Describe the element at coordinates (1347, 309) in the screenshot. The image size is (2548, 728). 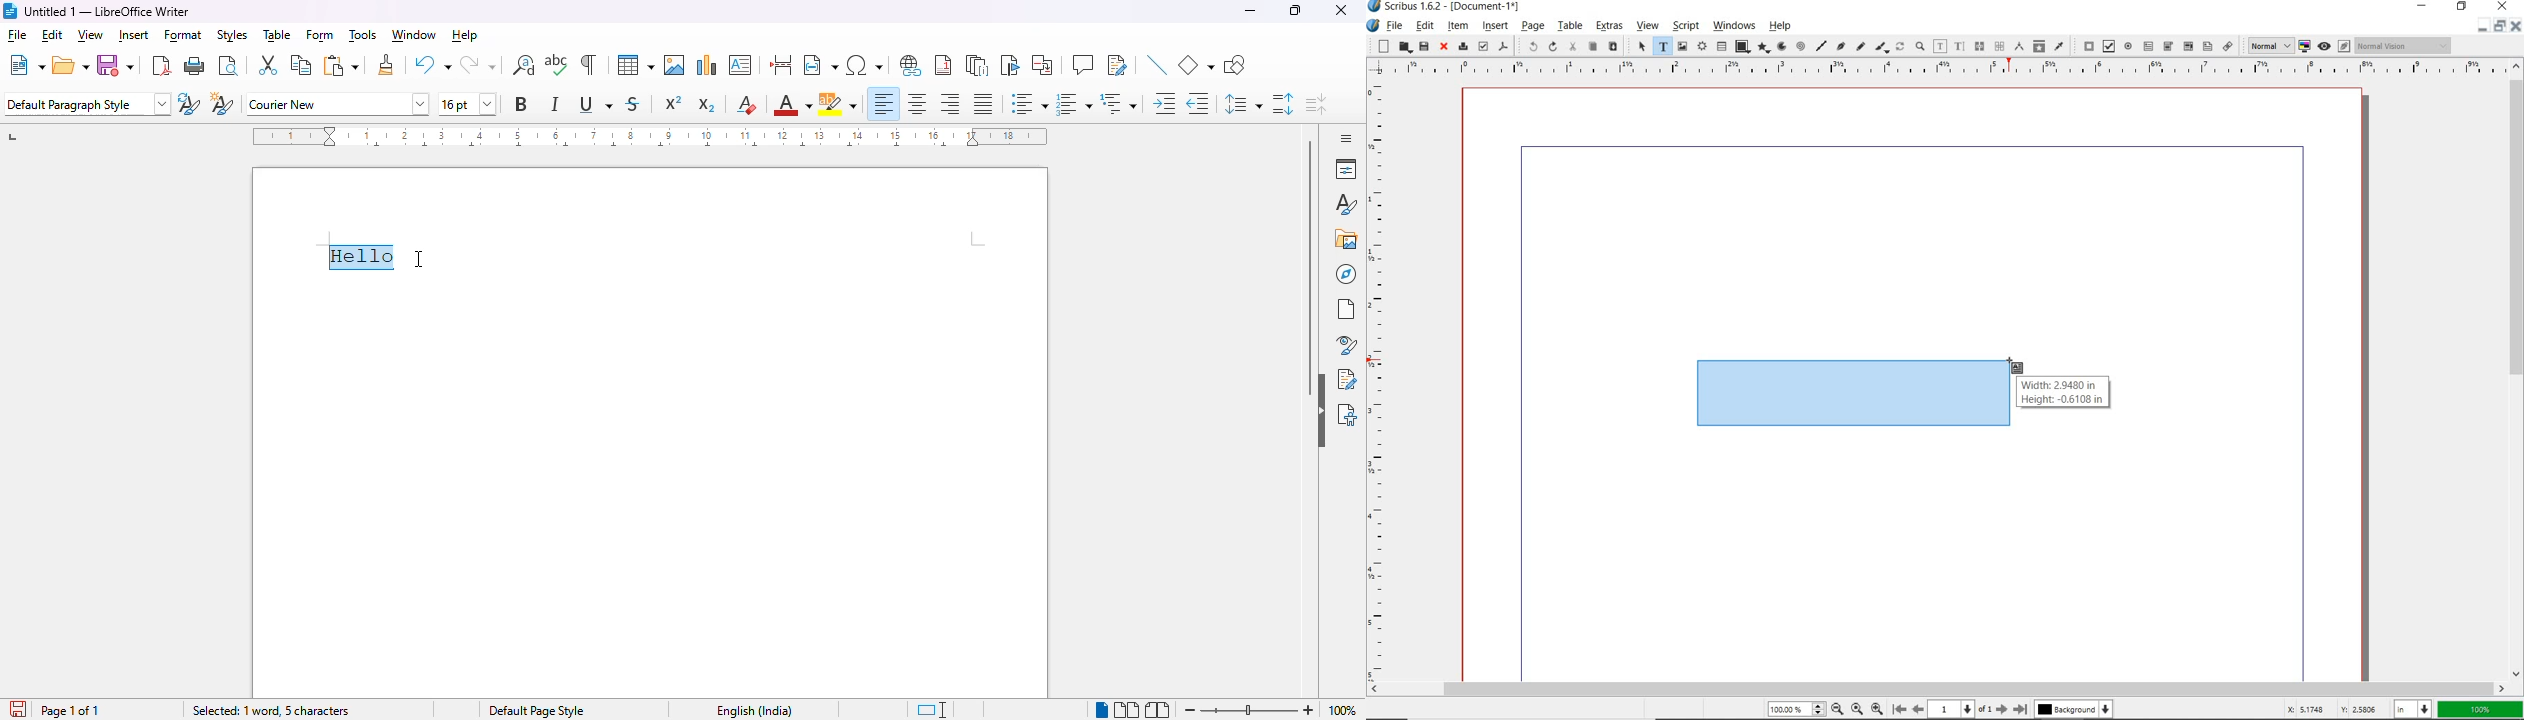
I see `page` at that location.